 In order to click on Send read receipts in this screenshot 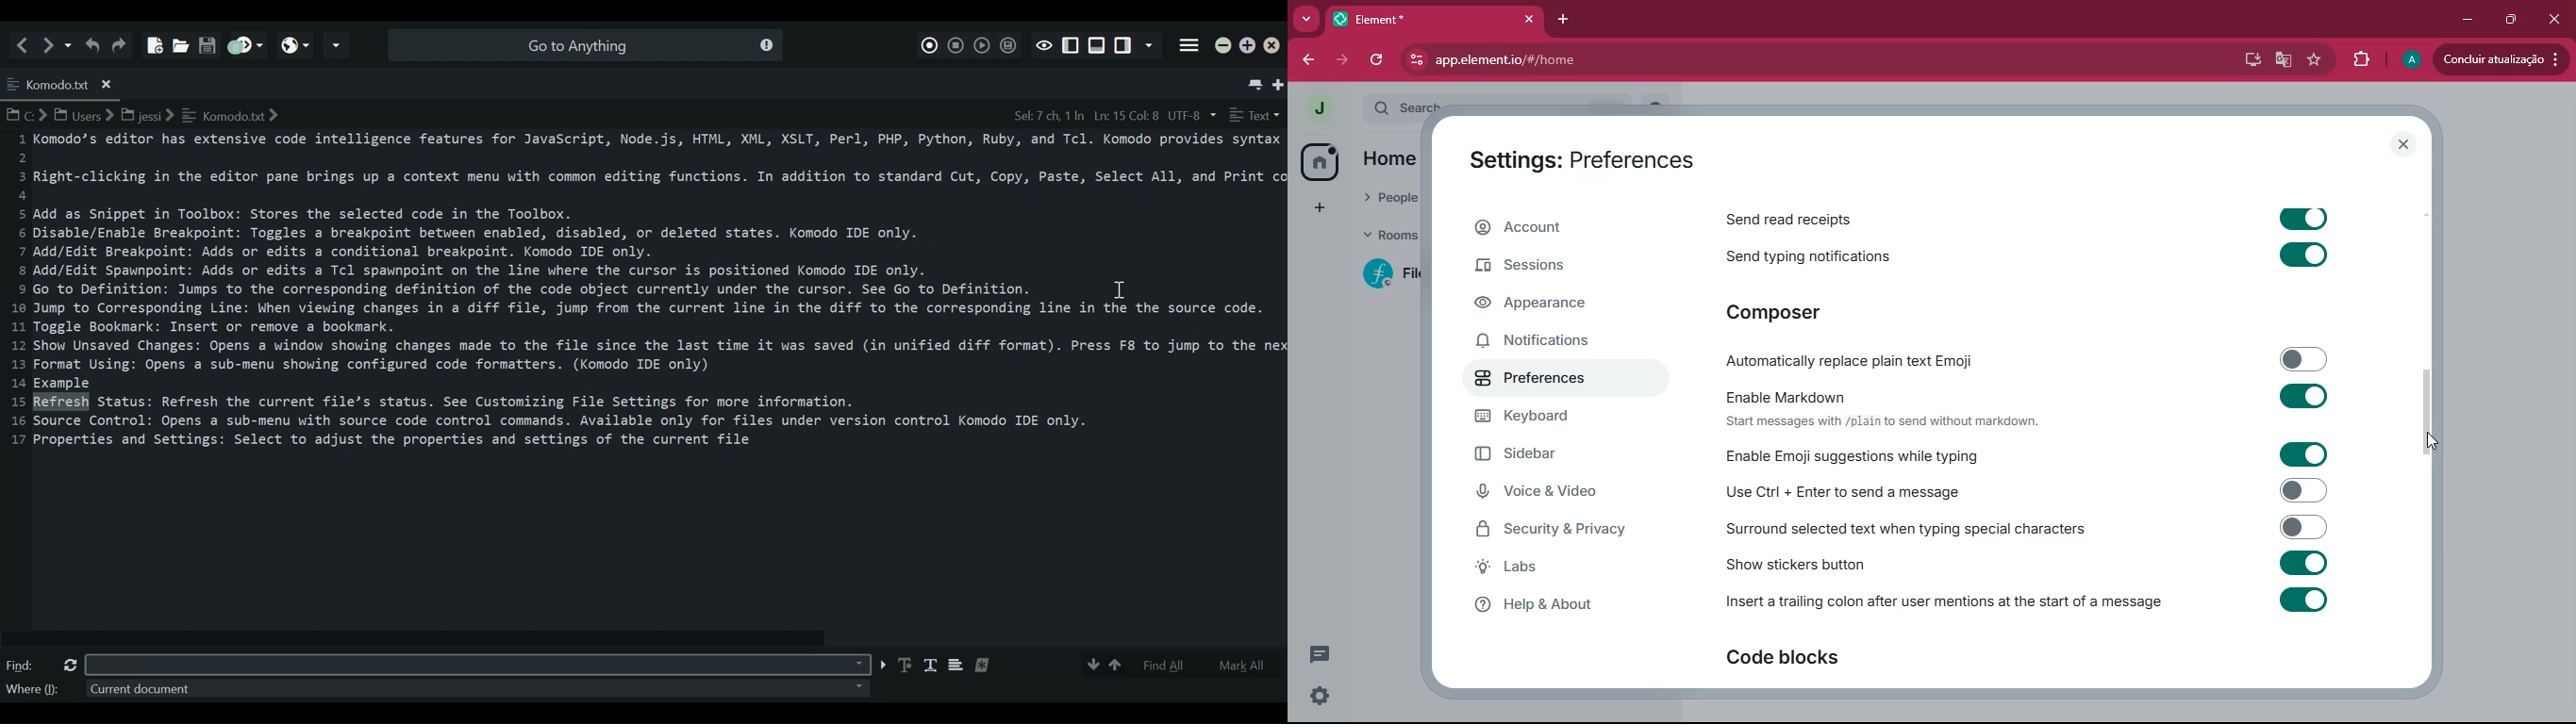, I will do `click(2040, 215)`.